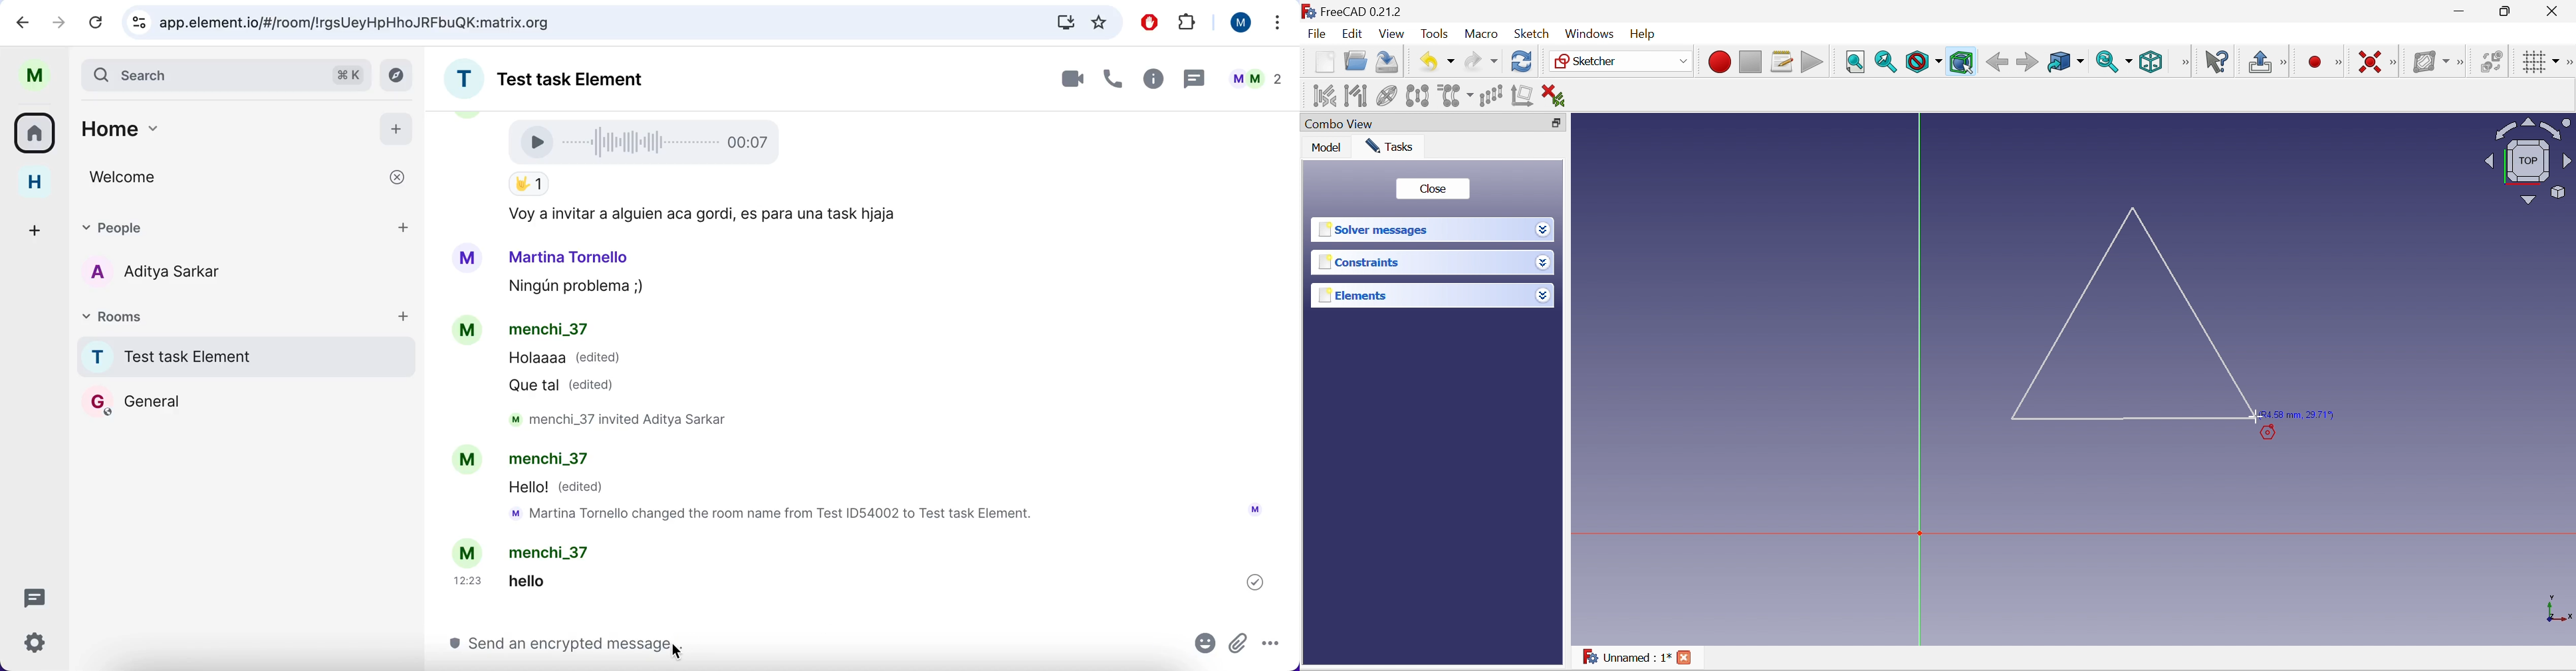 Image resolution: width=2576 pixels, height=672 pixels. What do you see at coordinates (2492, 63) in the screenshot?
I see `Switch virtual space` at bounding box center [2492, 63].